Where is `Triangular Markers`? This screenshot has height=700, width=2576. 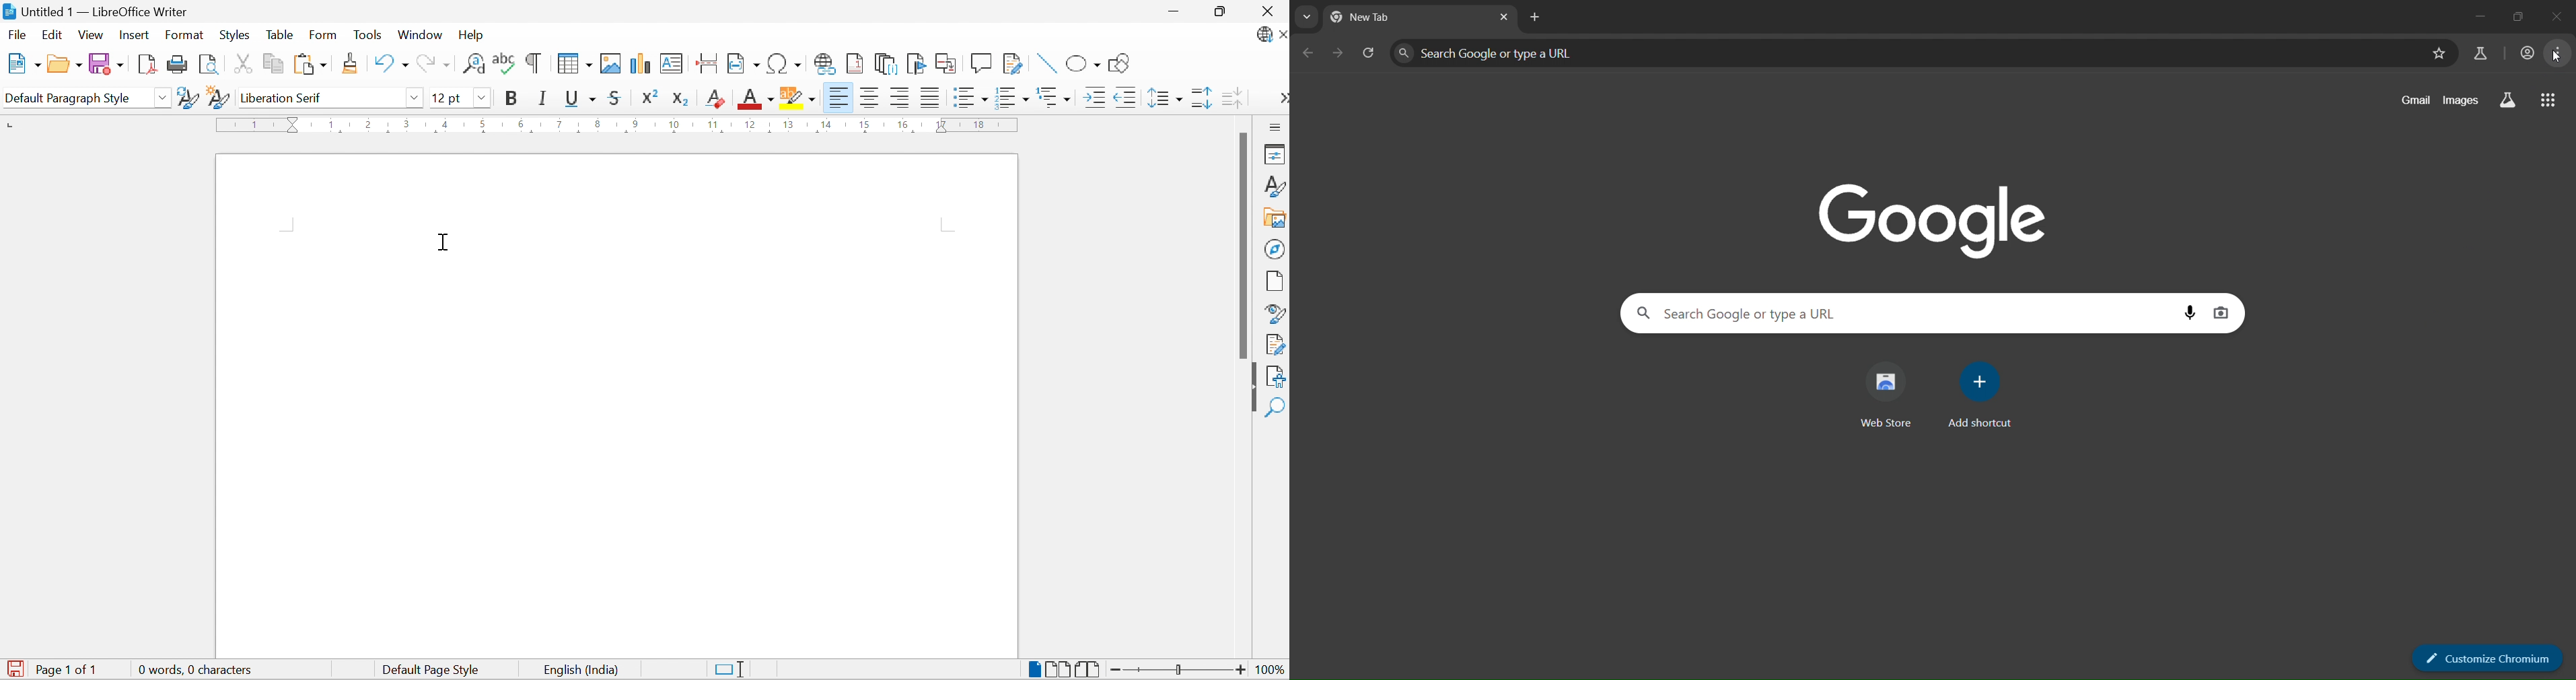
Triangular Markers is located at coordinates (294, 125).